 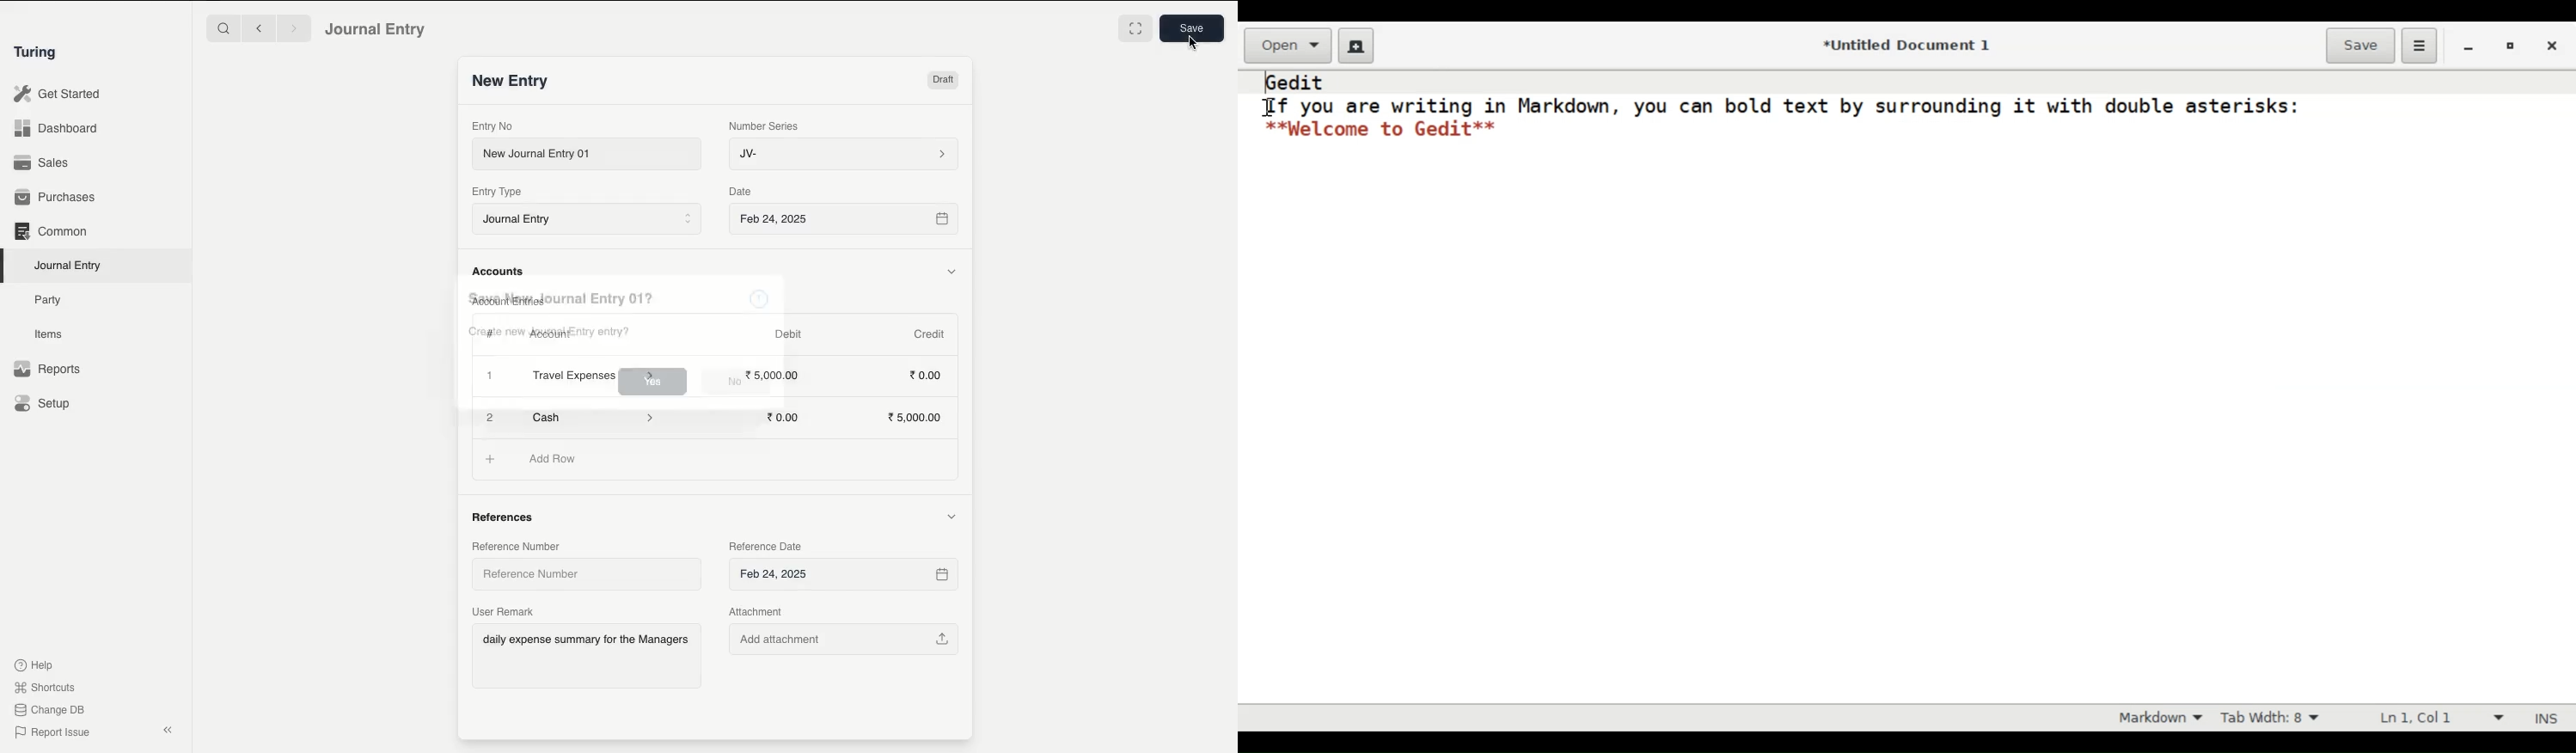 What do you see at coordinates (943, 80) in the screenshot?
I see `Draft` at bounding box center [943, 80].